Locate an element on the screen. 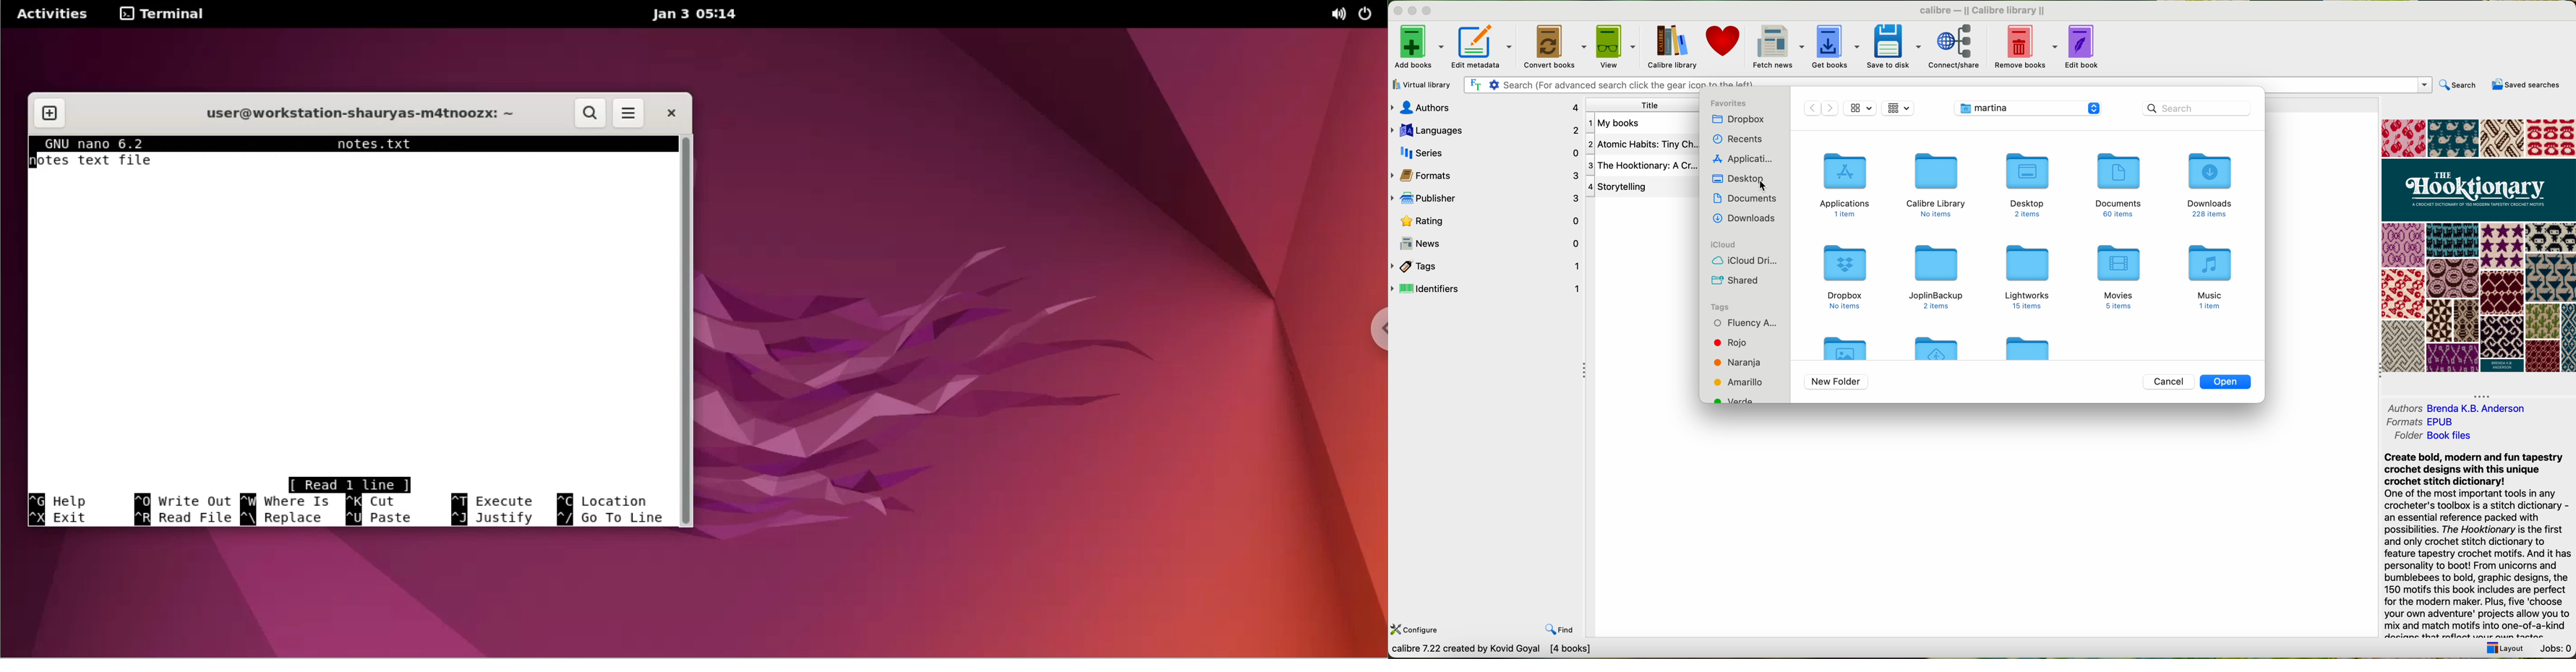 The width and height of the screenshot is (2576, 672). Brenda K.B Anderson is located at coordinates (2502, 408).